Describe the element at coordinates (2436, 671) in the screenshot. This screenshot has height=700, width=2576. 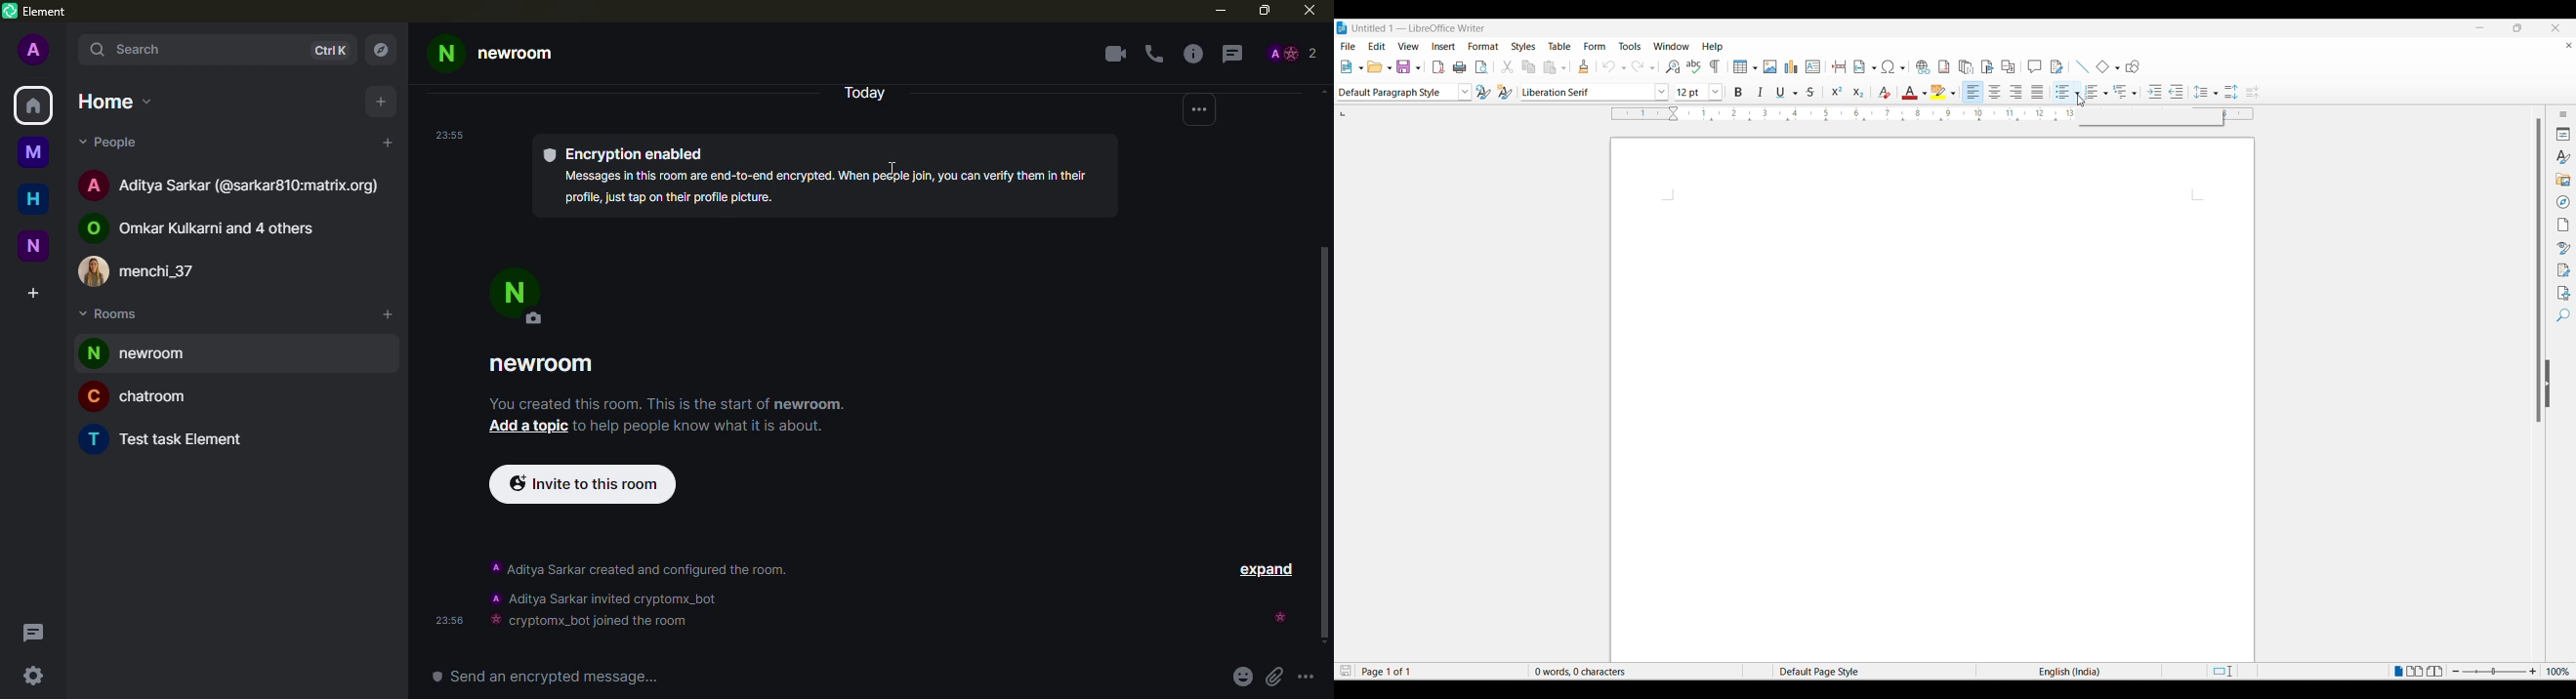
I see `Book view` at that location.